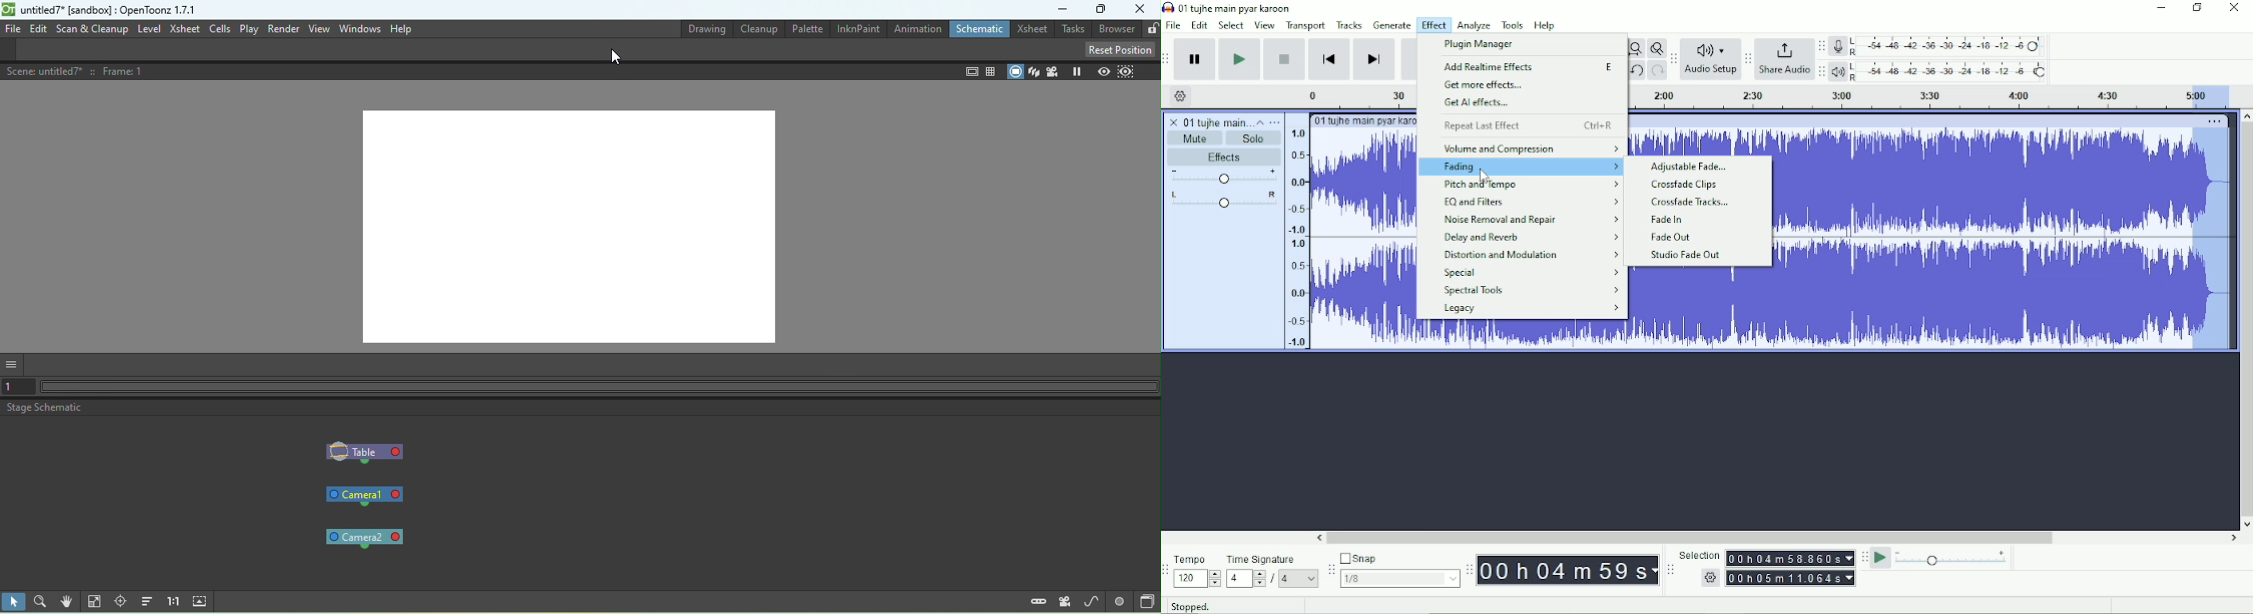 This screenshot has width=2268, height=616. Describe the element at coordinates (1174, 26) in the screenshot. I see `File` at that location.